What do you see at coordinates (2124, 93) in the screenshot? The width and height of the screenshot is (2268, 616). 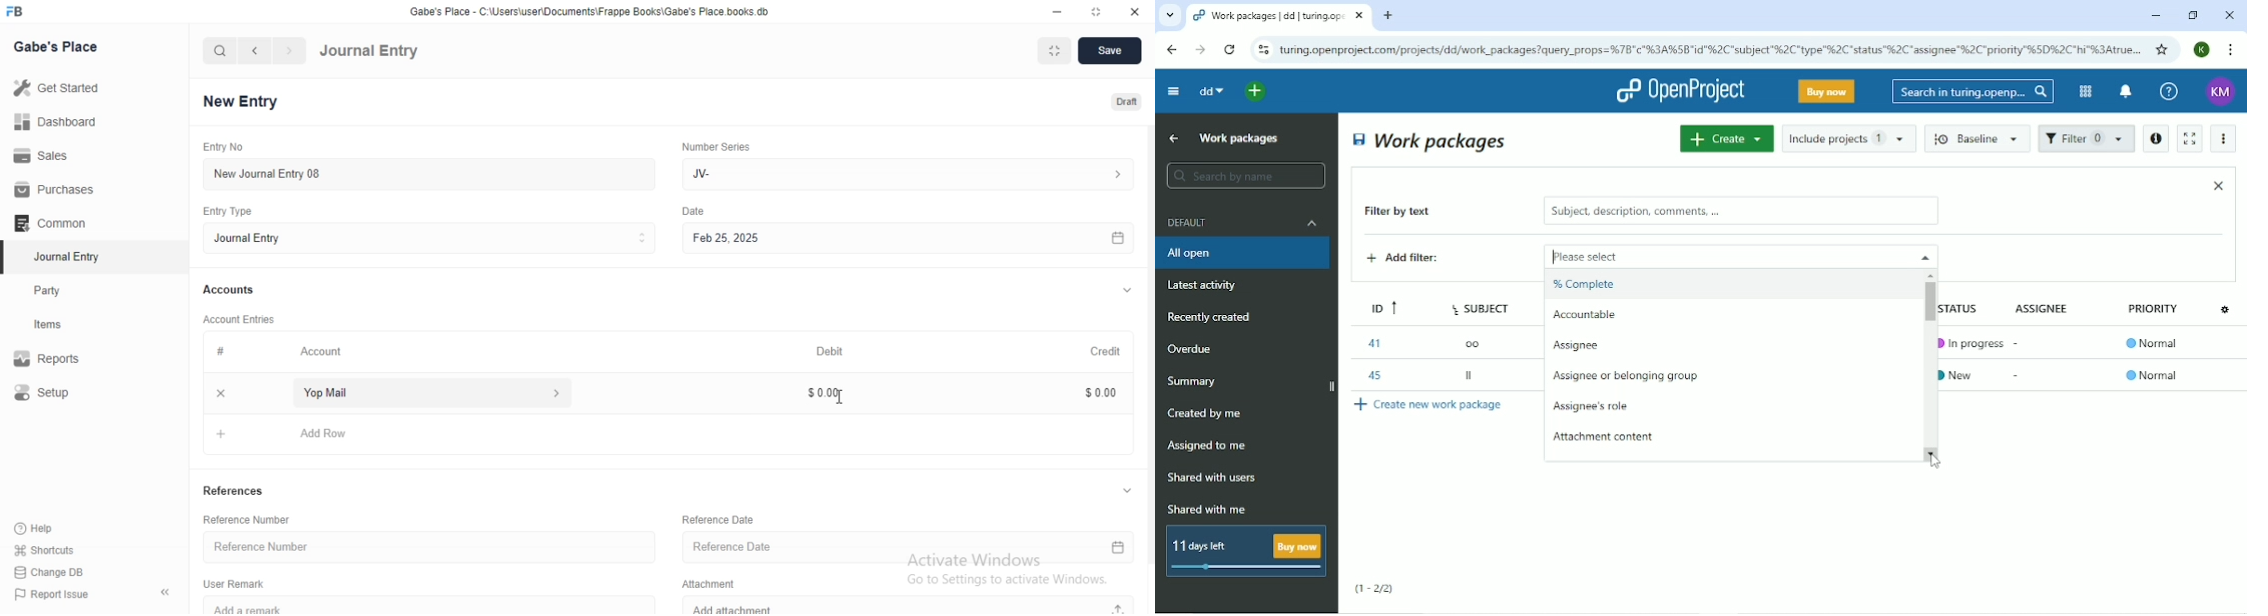 I see `To notification center` at bounding box center [2124, 93].